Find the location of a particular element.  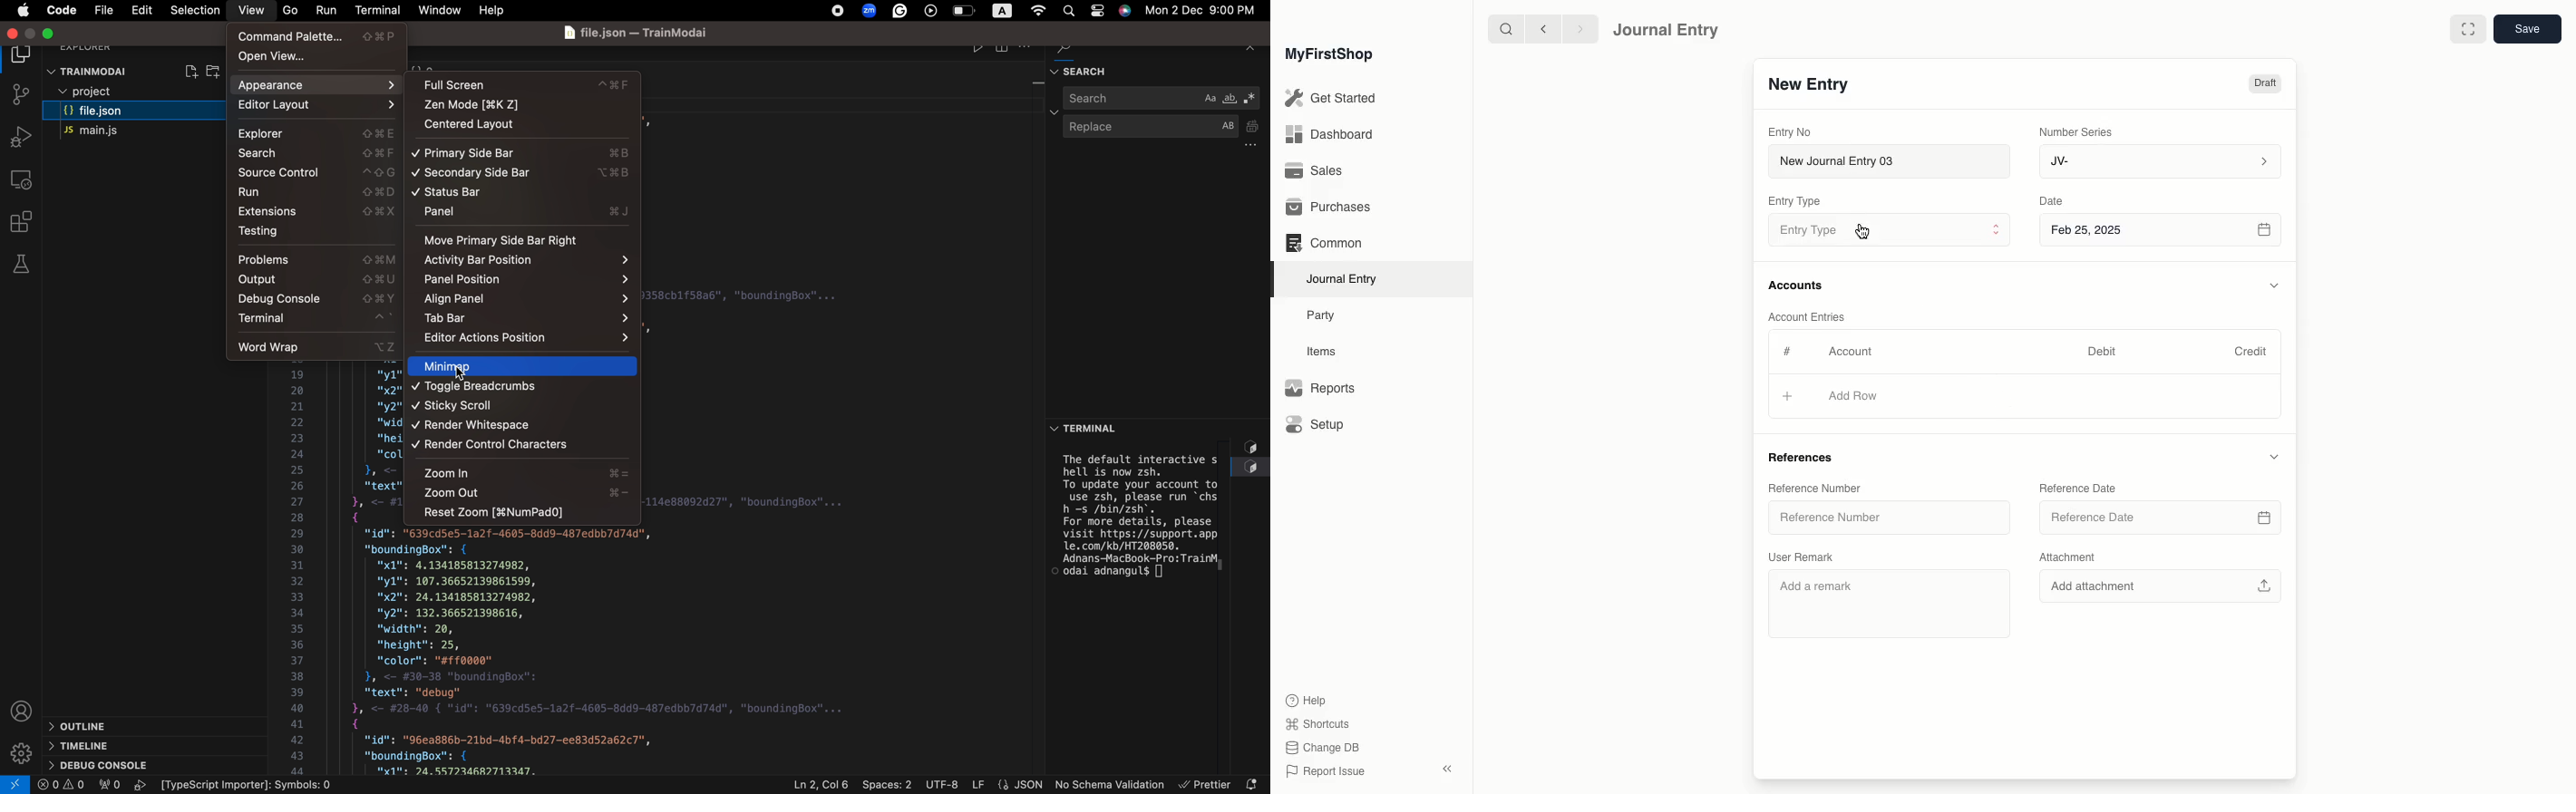

cursor is located at coordinates (1862, 237).